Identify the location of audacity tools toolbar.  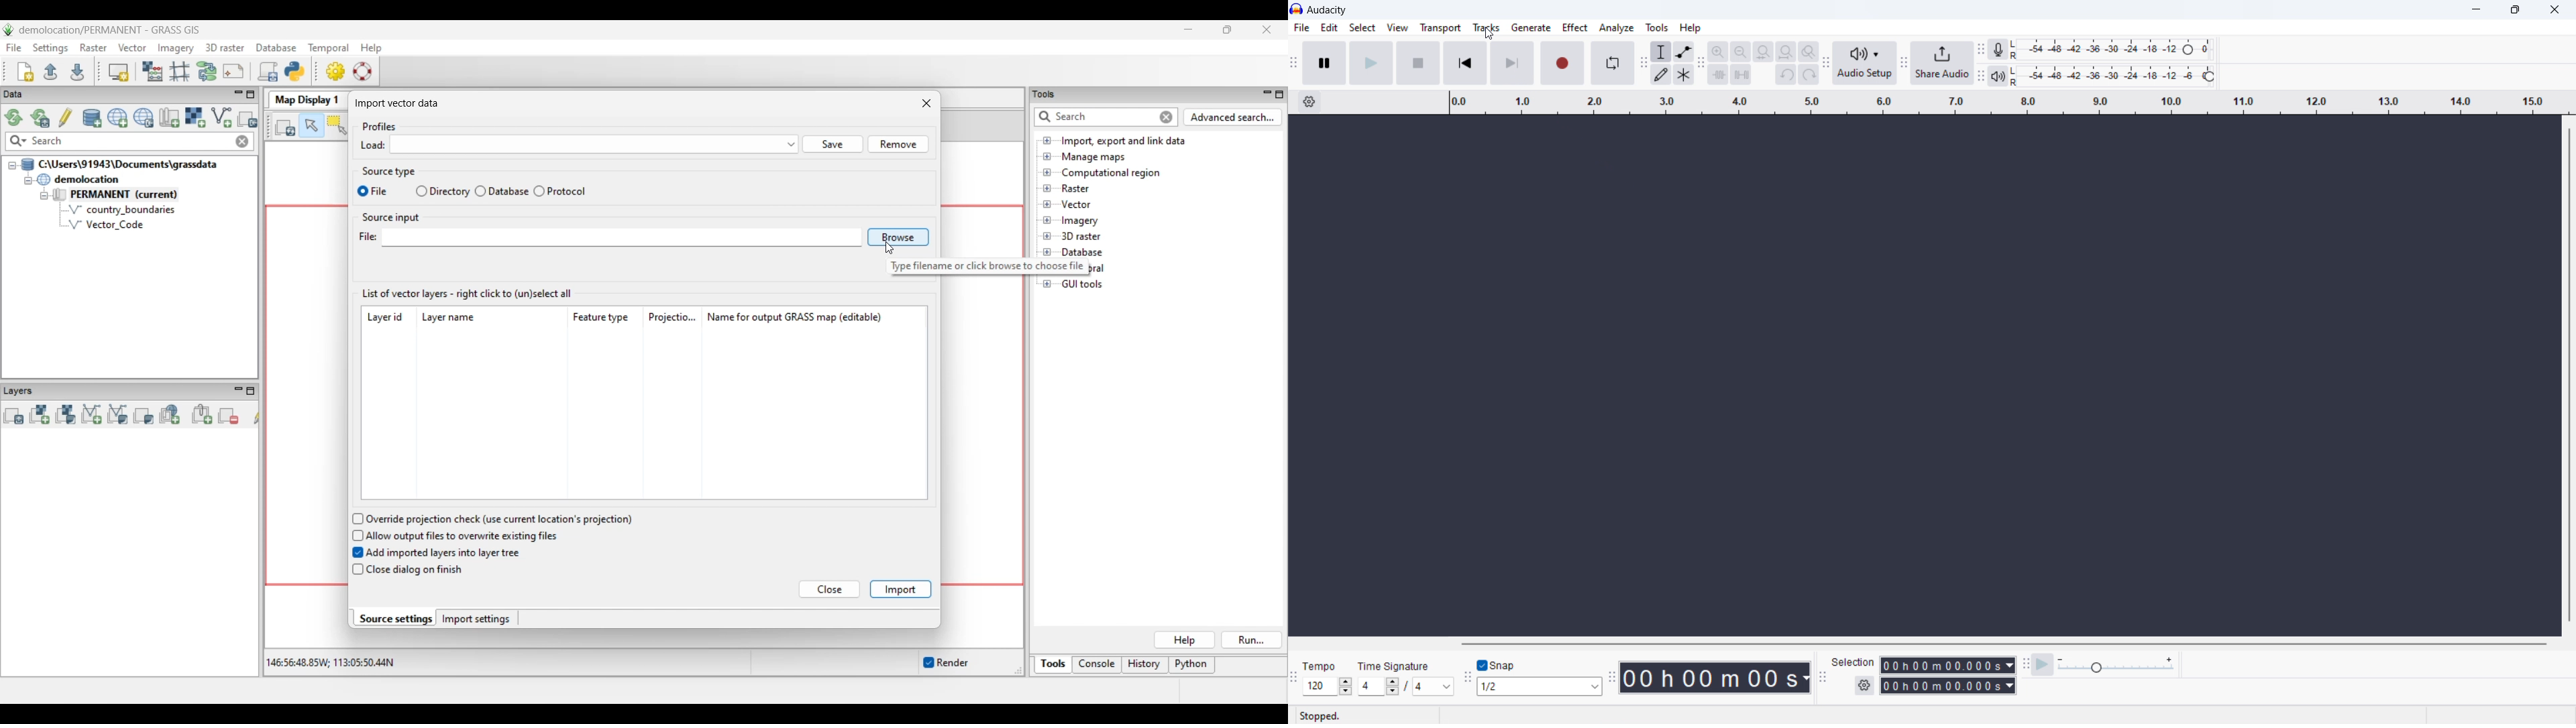
(1643, 64).